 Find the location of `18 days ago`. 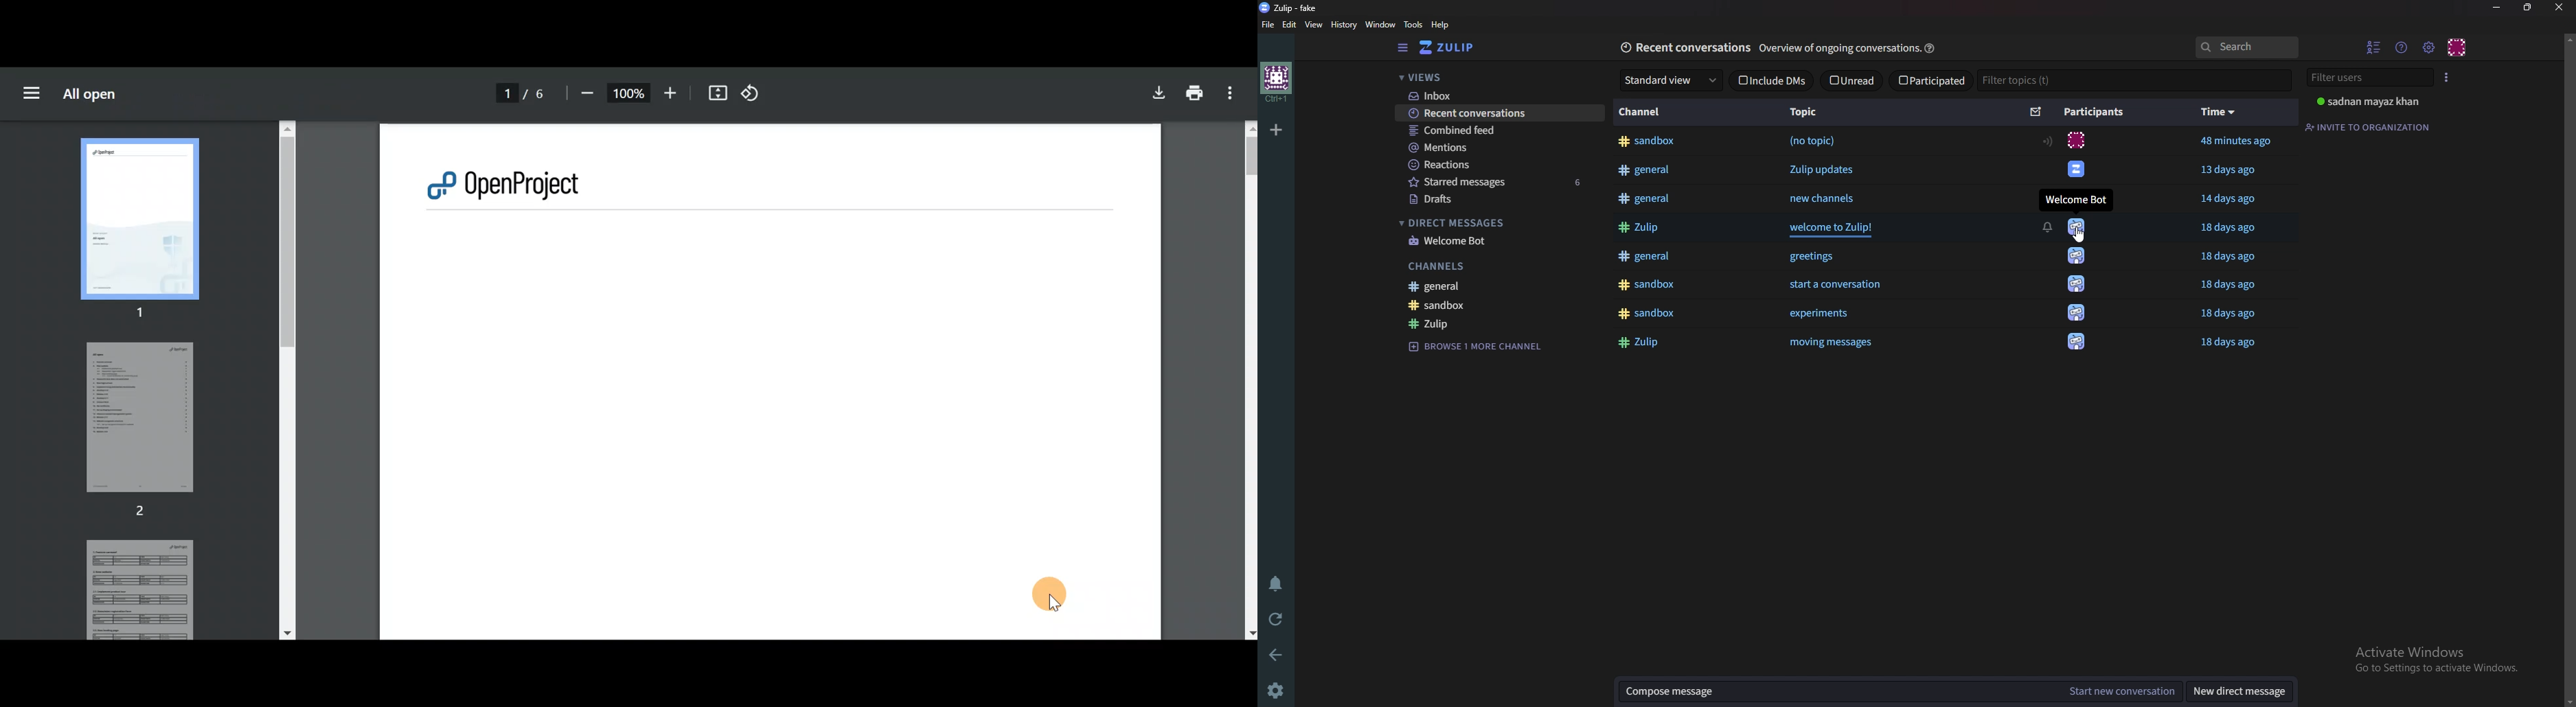

18 days ago is located at coordinates (2229, 286).